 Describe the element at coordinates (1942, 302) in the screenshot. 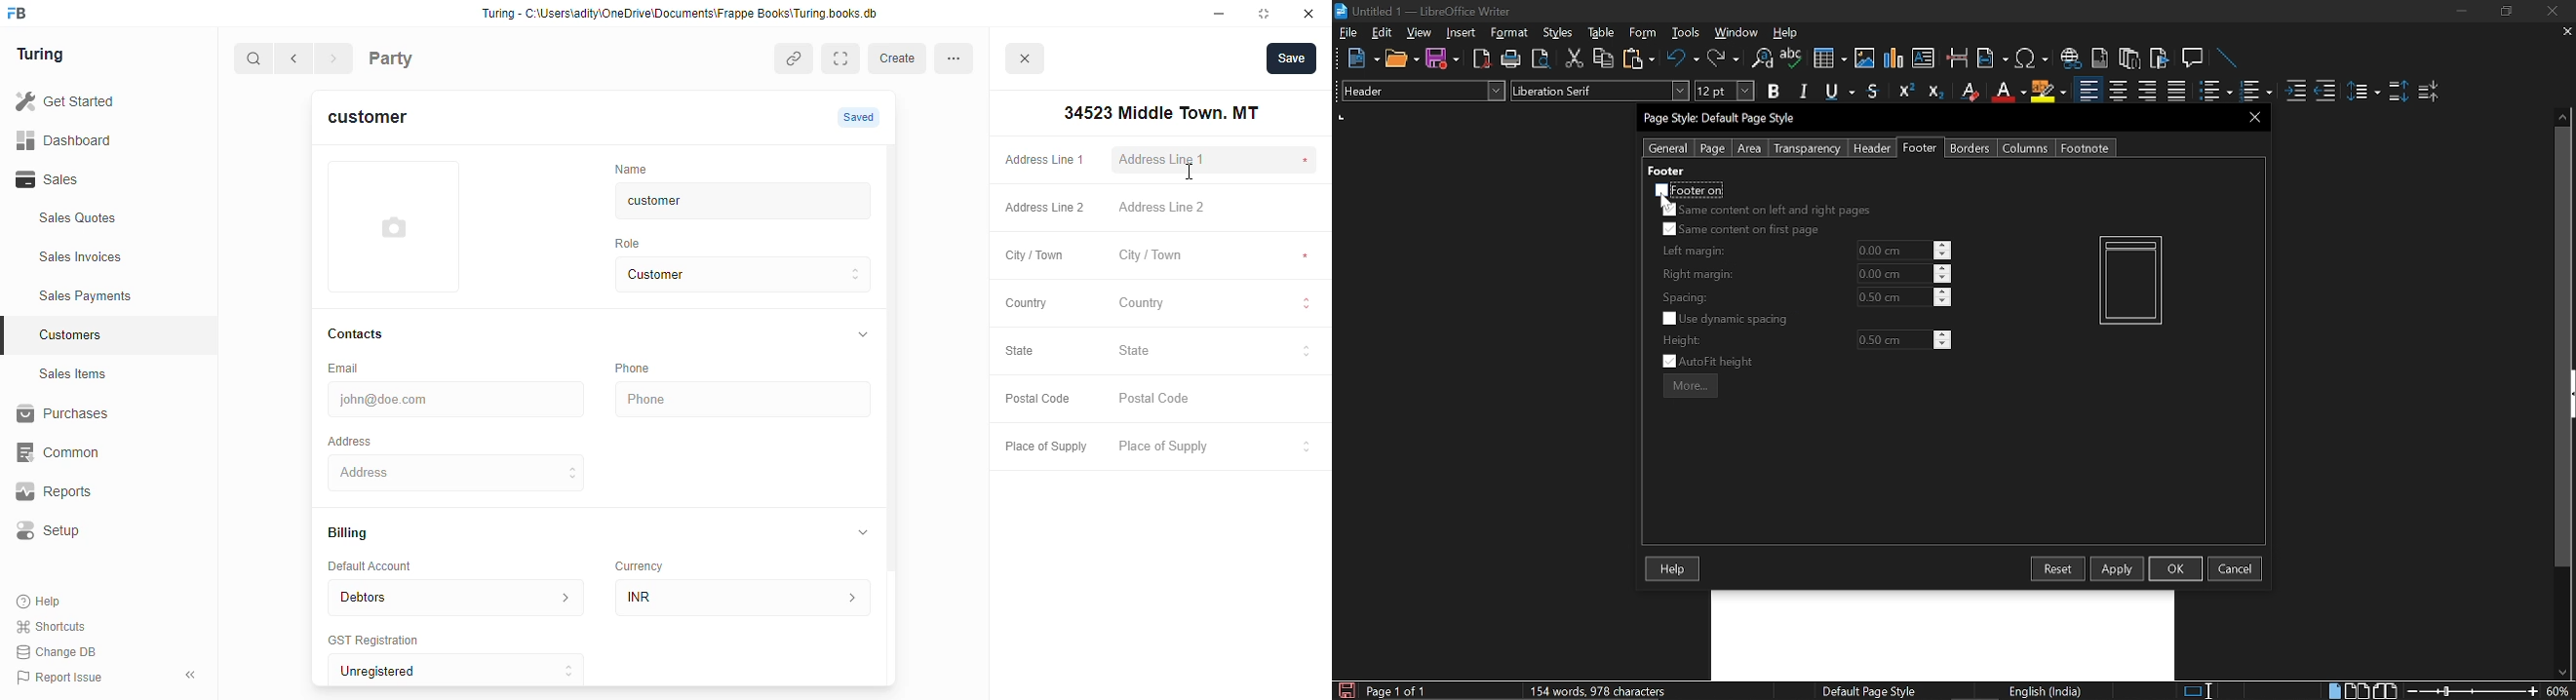

I see `decrease spacing` at that location.